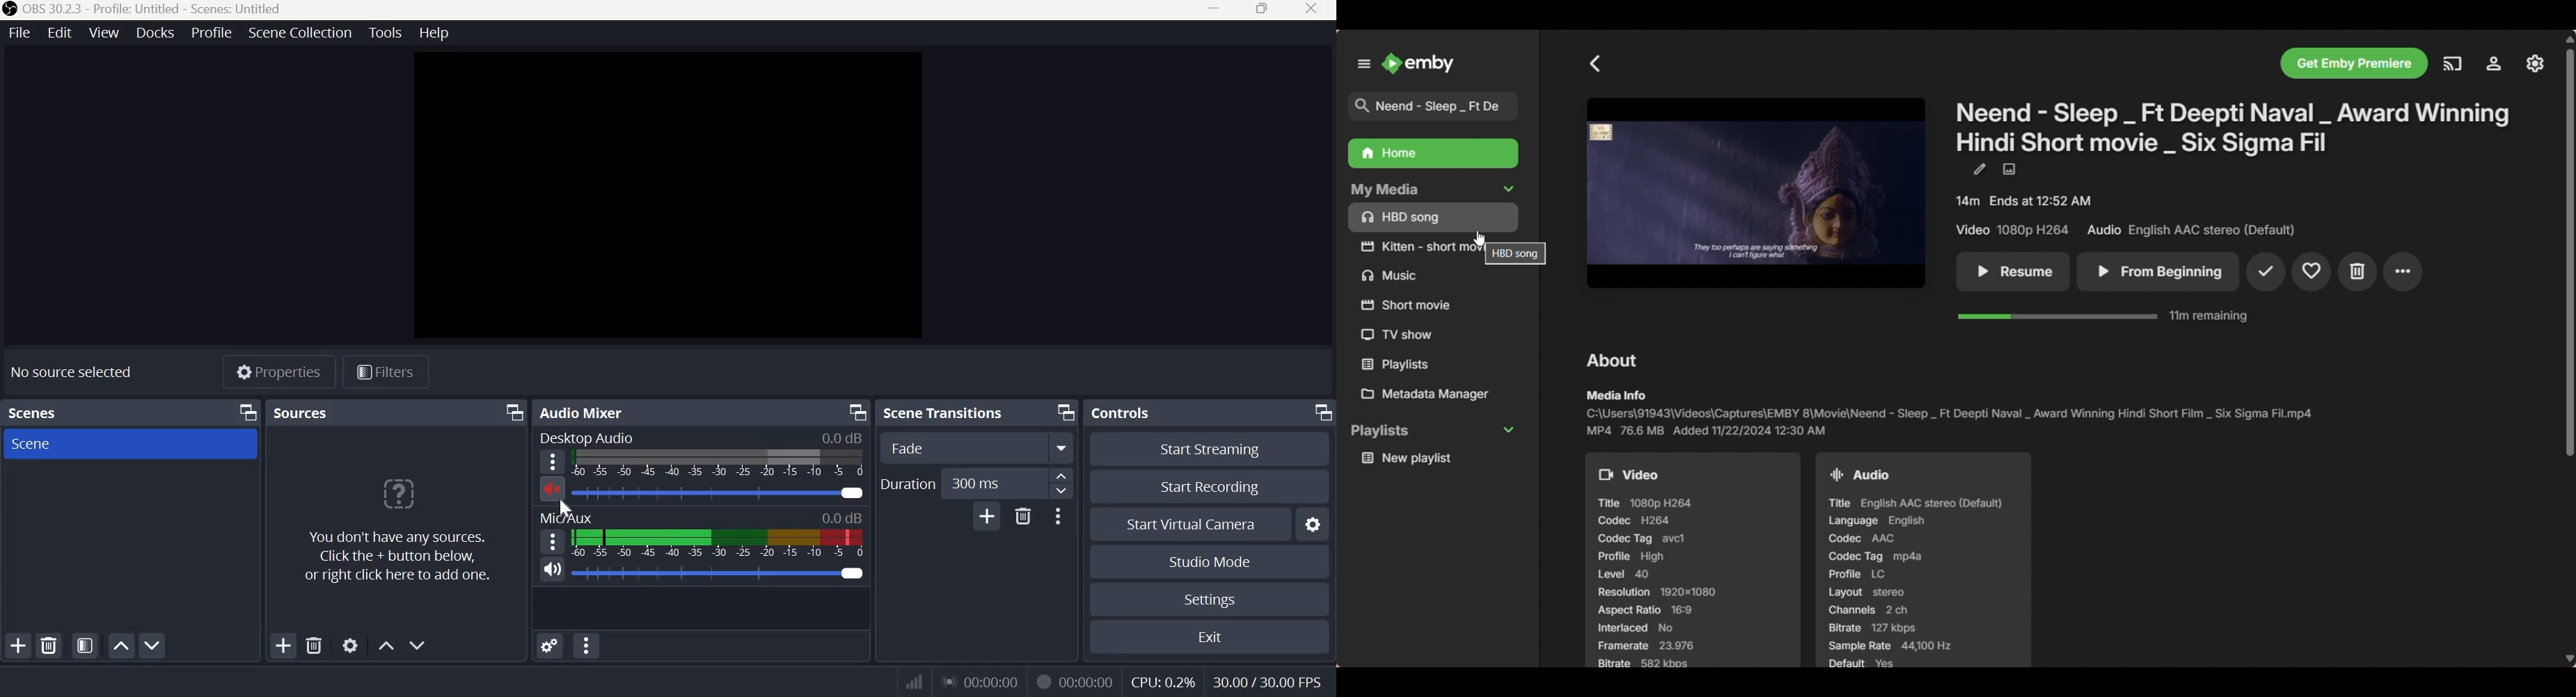  I want to click on Filters, so click(384, 372).